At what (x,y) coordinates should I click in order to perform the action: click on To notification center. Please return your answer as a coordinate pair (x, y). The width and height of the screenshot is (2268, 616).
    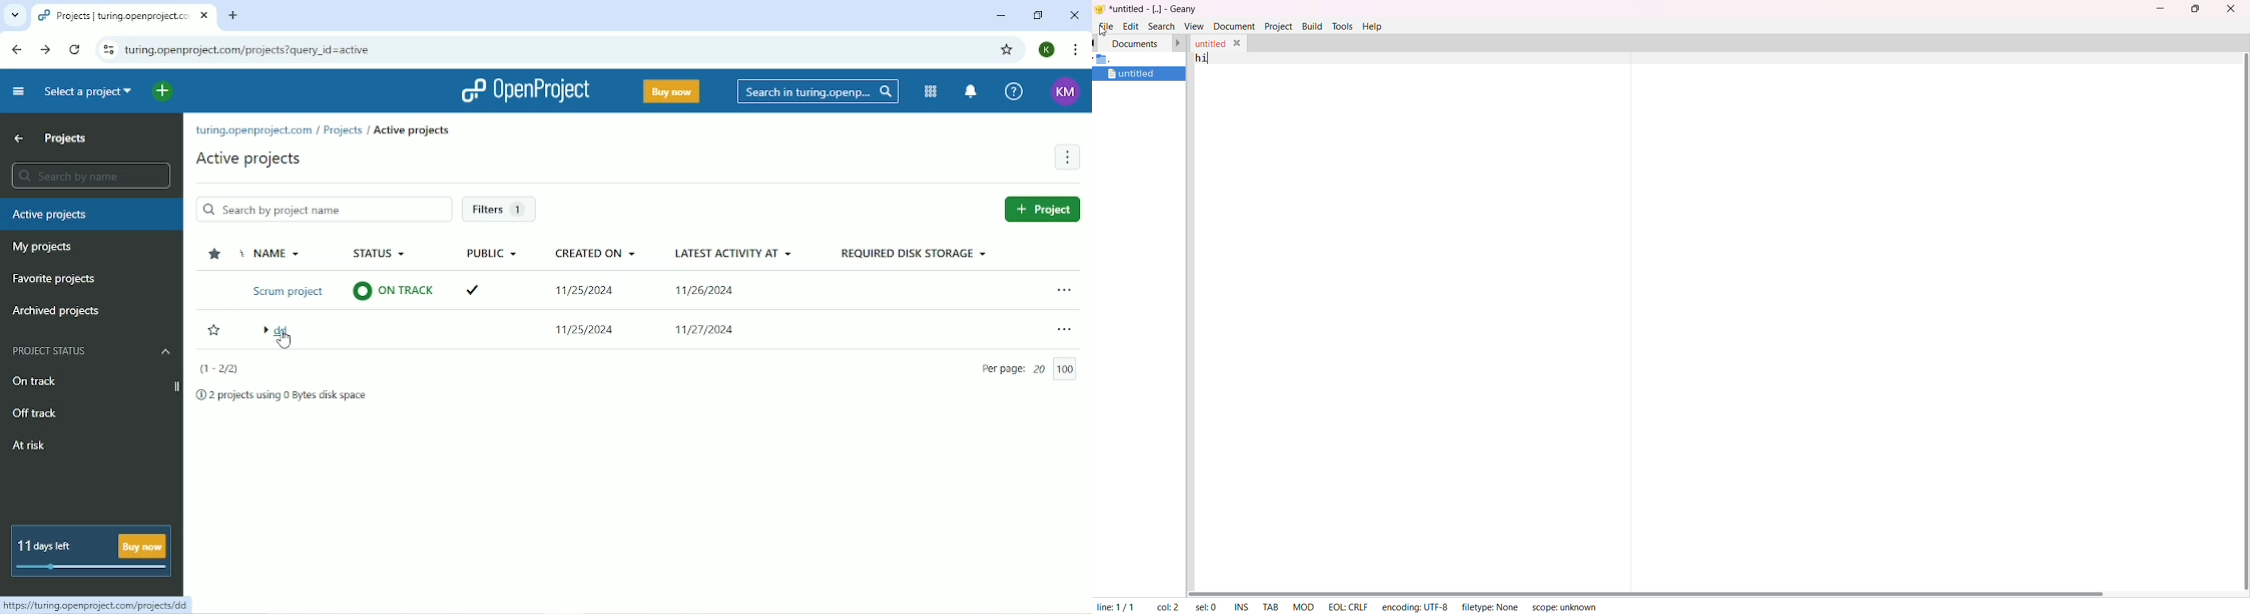
    Looking at the image, I should click on (972, 91).